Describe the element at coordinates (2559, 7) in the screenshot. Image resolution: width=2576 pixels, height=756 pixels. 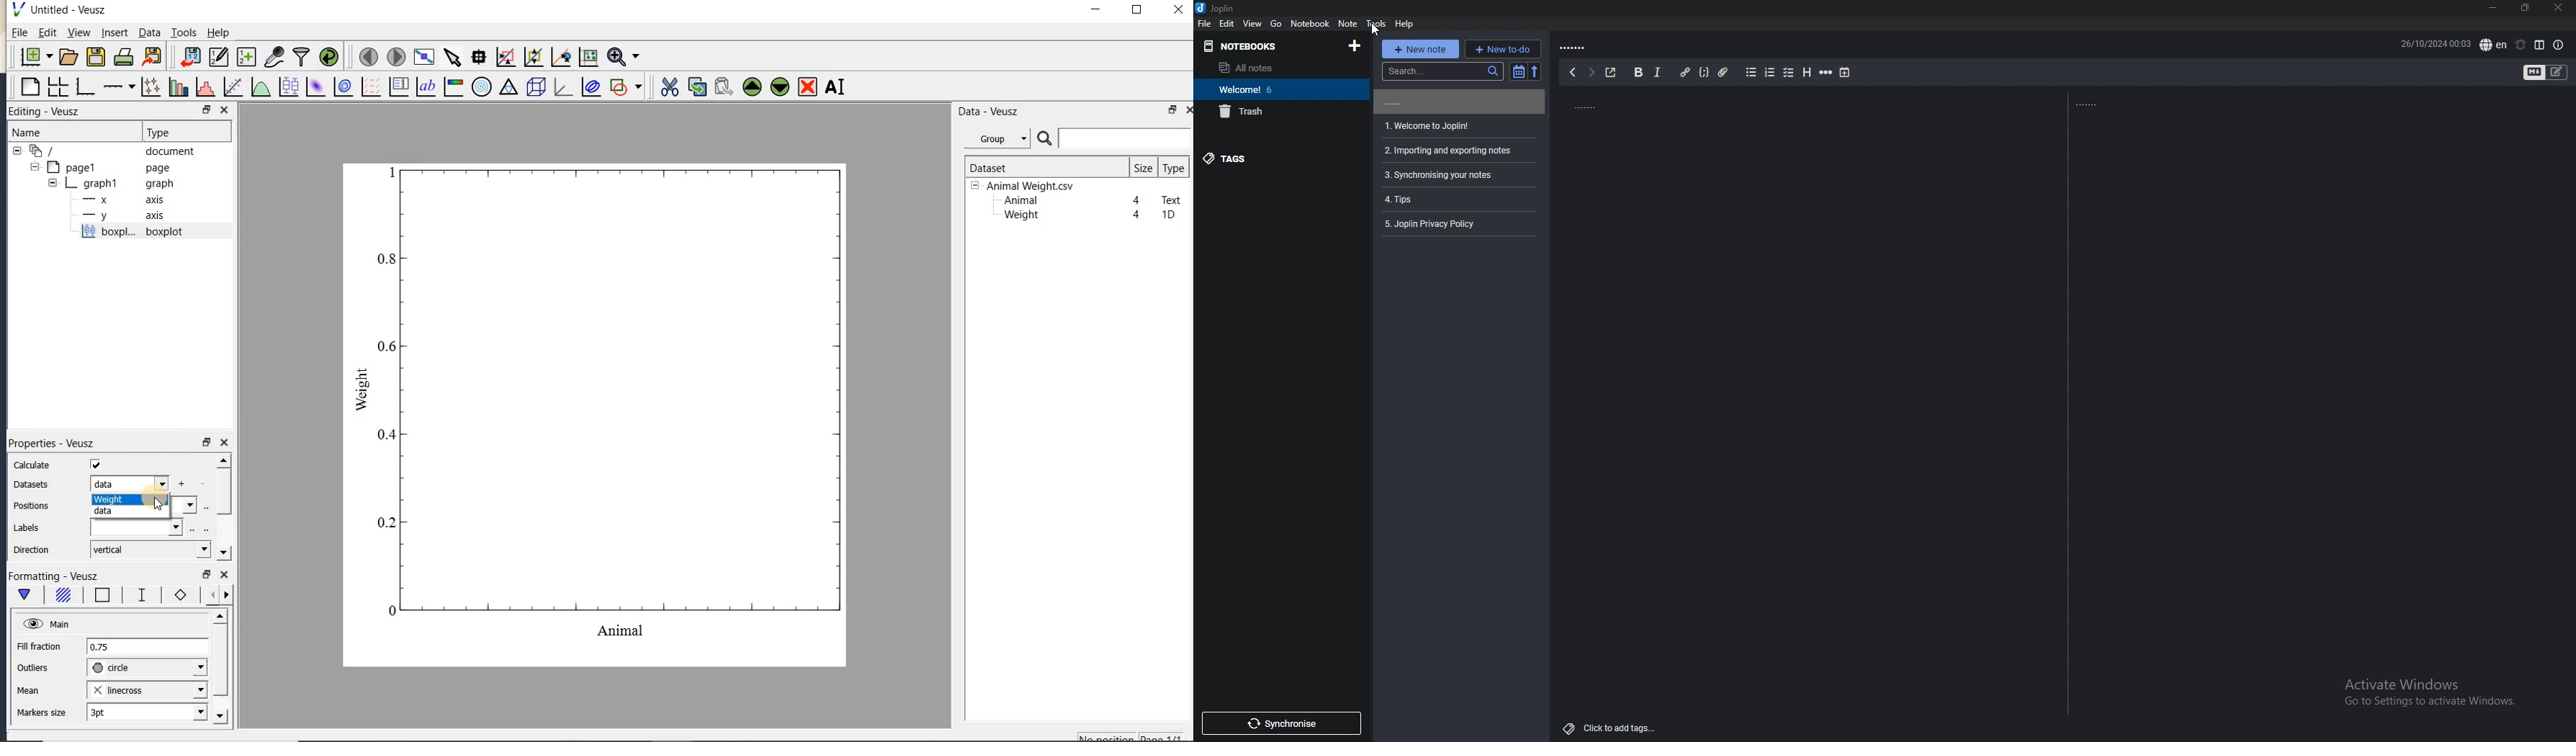
I see `close` at that location.